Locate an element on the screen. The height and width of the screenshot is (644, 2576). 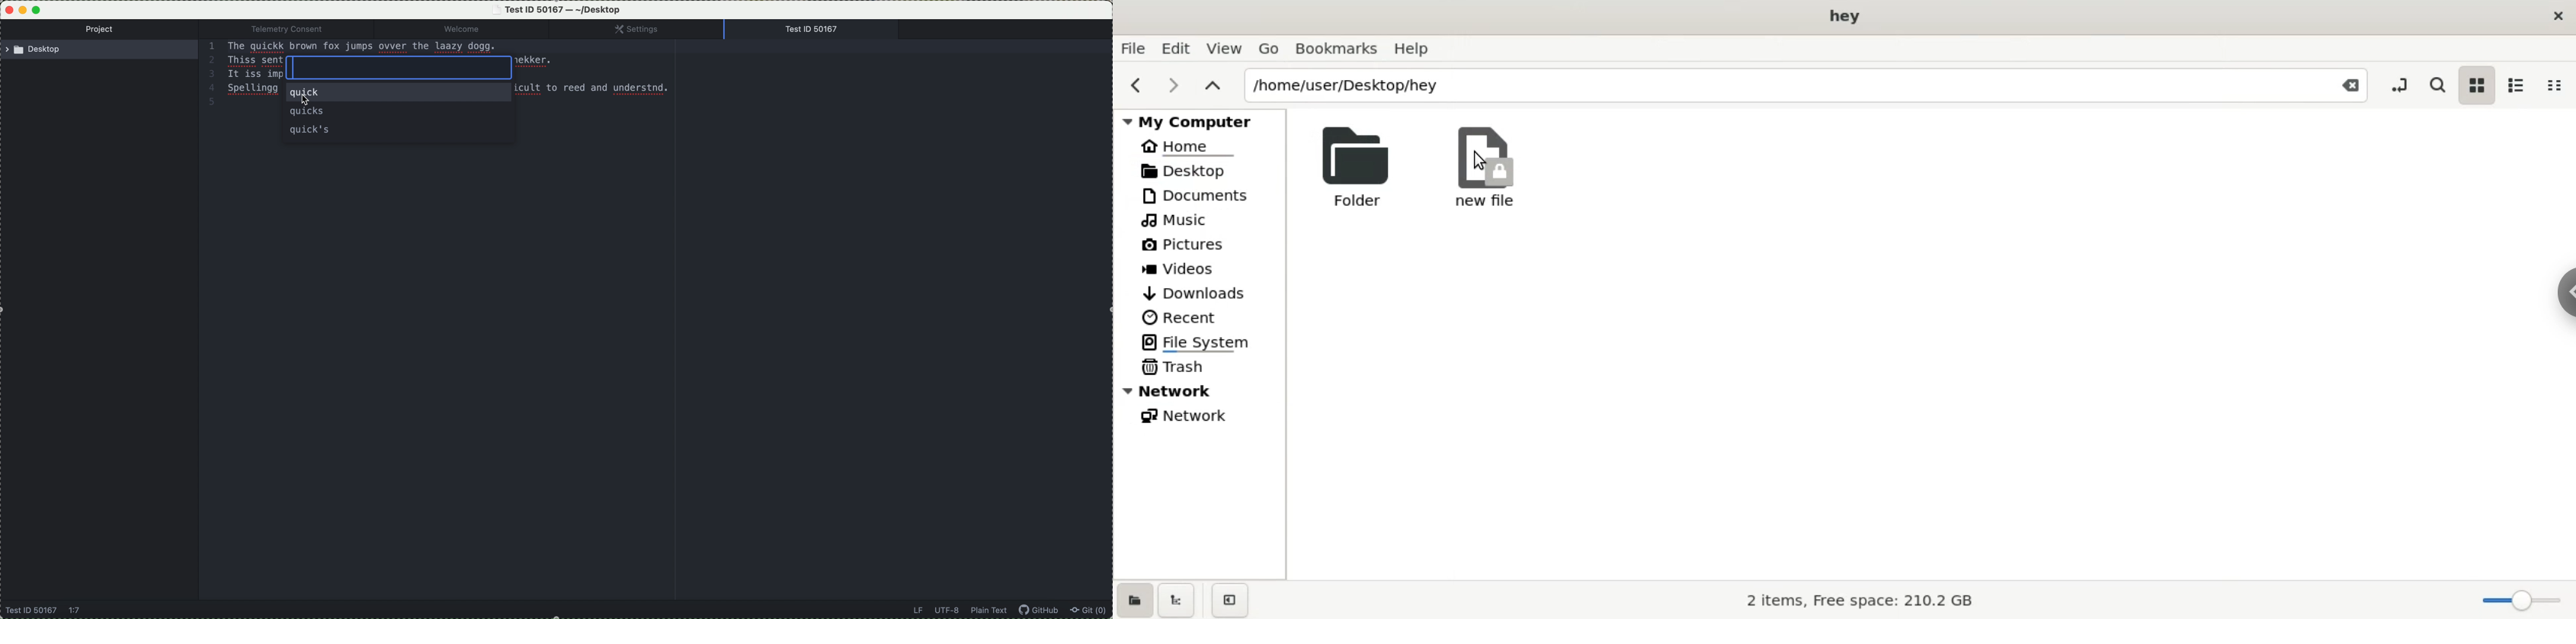
quick's is located at coordinates (310, 130).